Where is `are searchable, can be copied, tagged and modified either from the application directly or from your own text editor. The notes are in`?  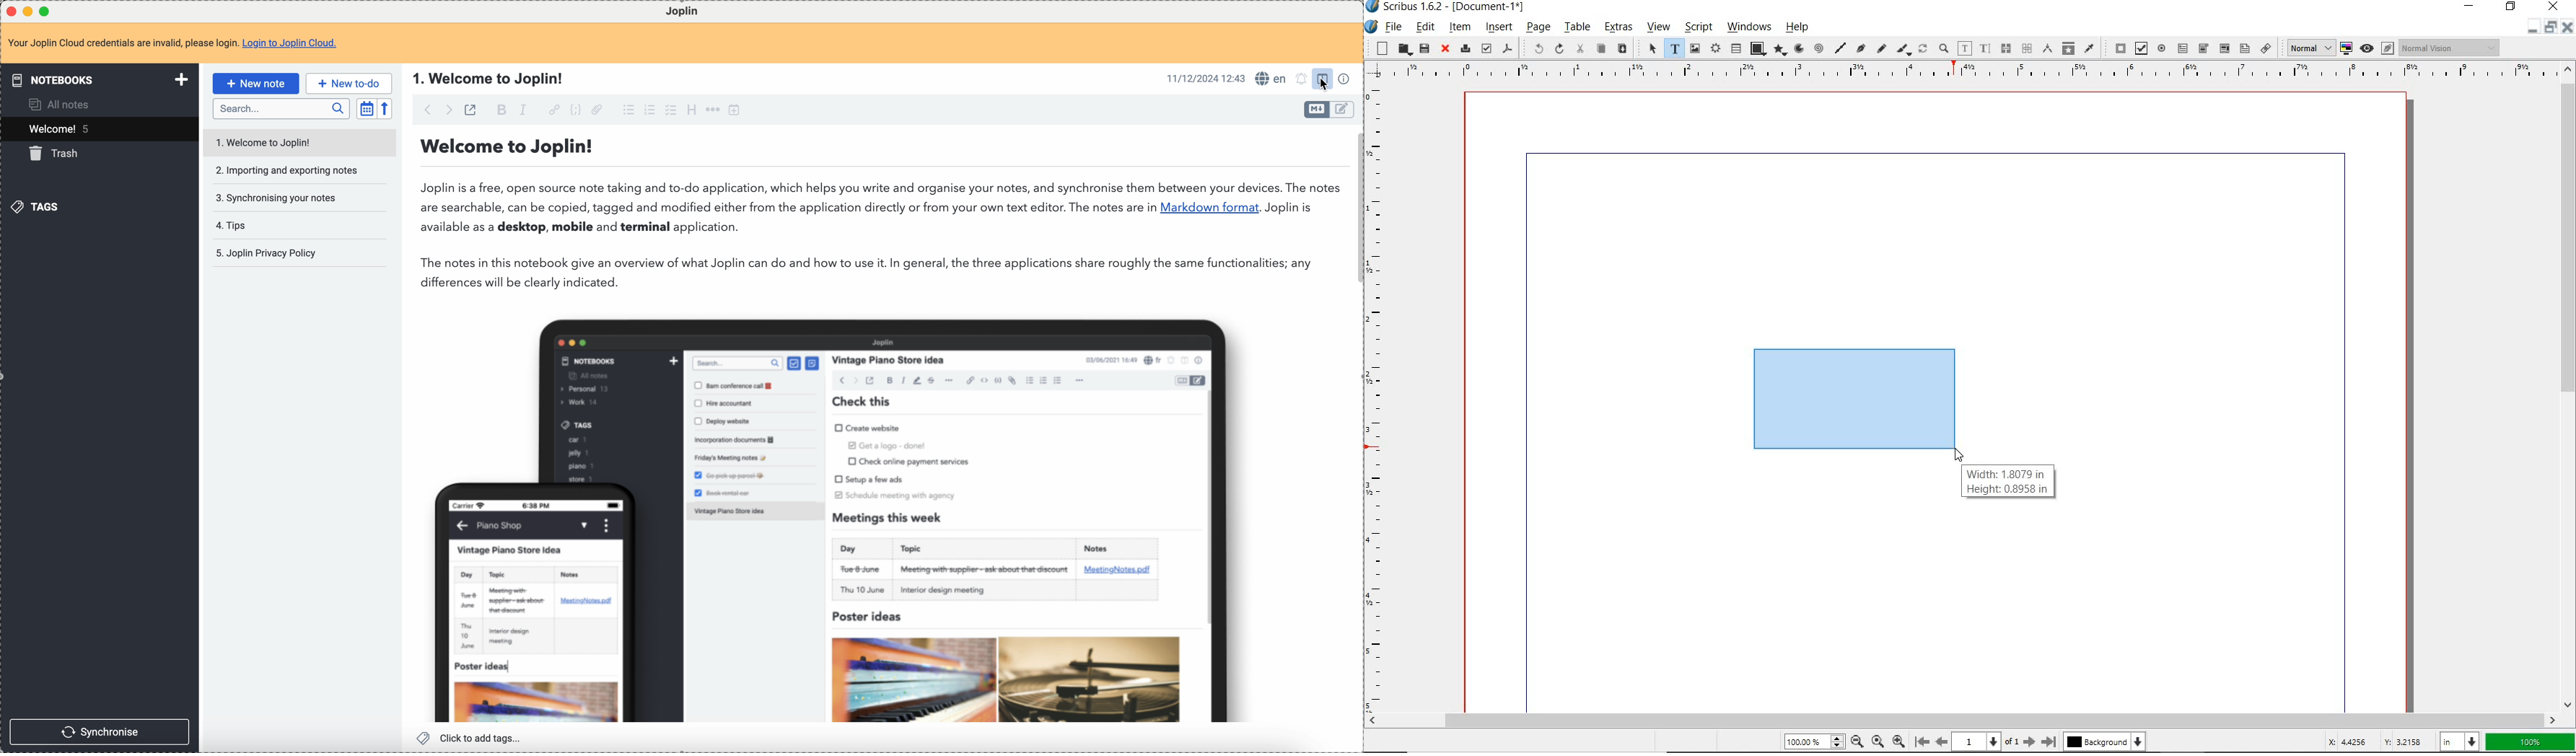 are searchable, can be copied, tagged and modified either from the application directly or from your own text editor. The notes are in is located at coordinates (787, 209).